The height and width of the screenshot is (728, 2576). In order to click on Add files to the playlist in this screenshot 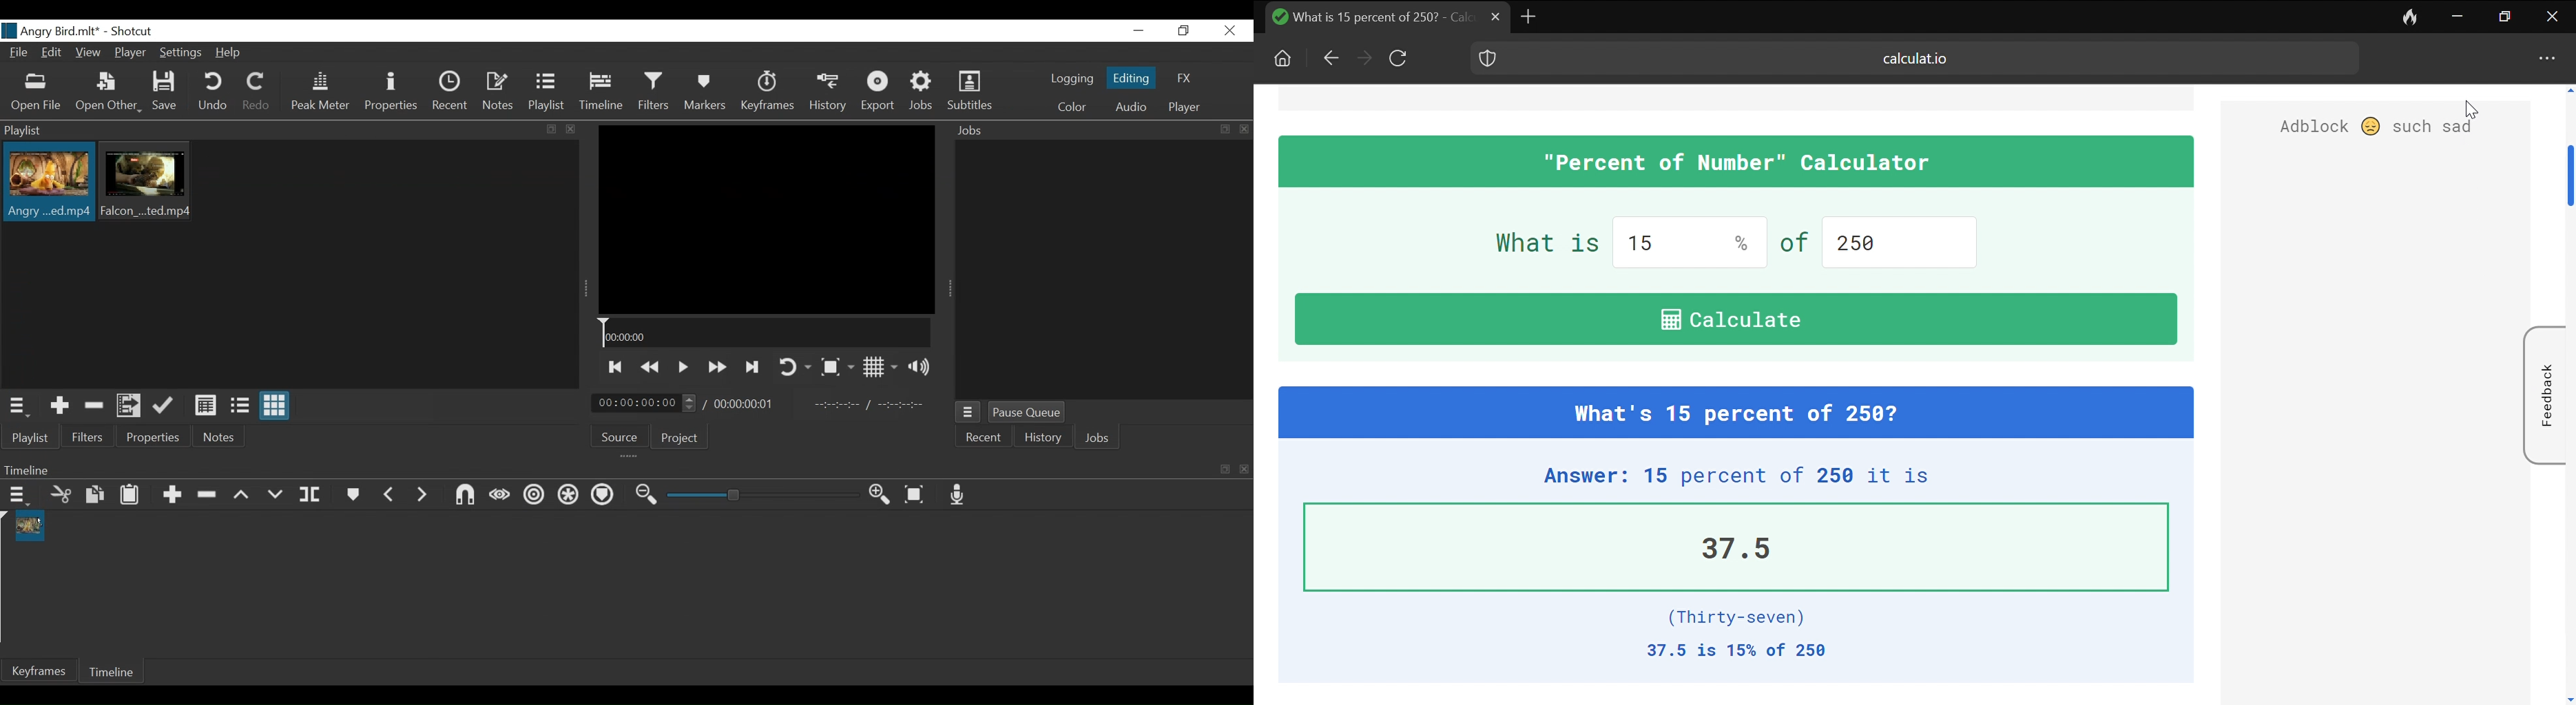, I will do `click(130, 406)`.